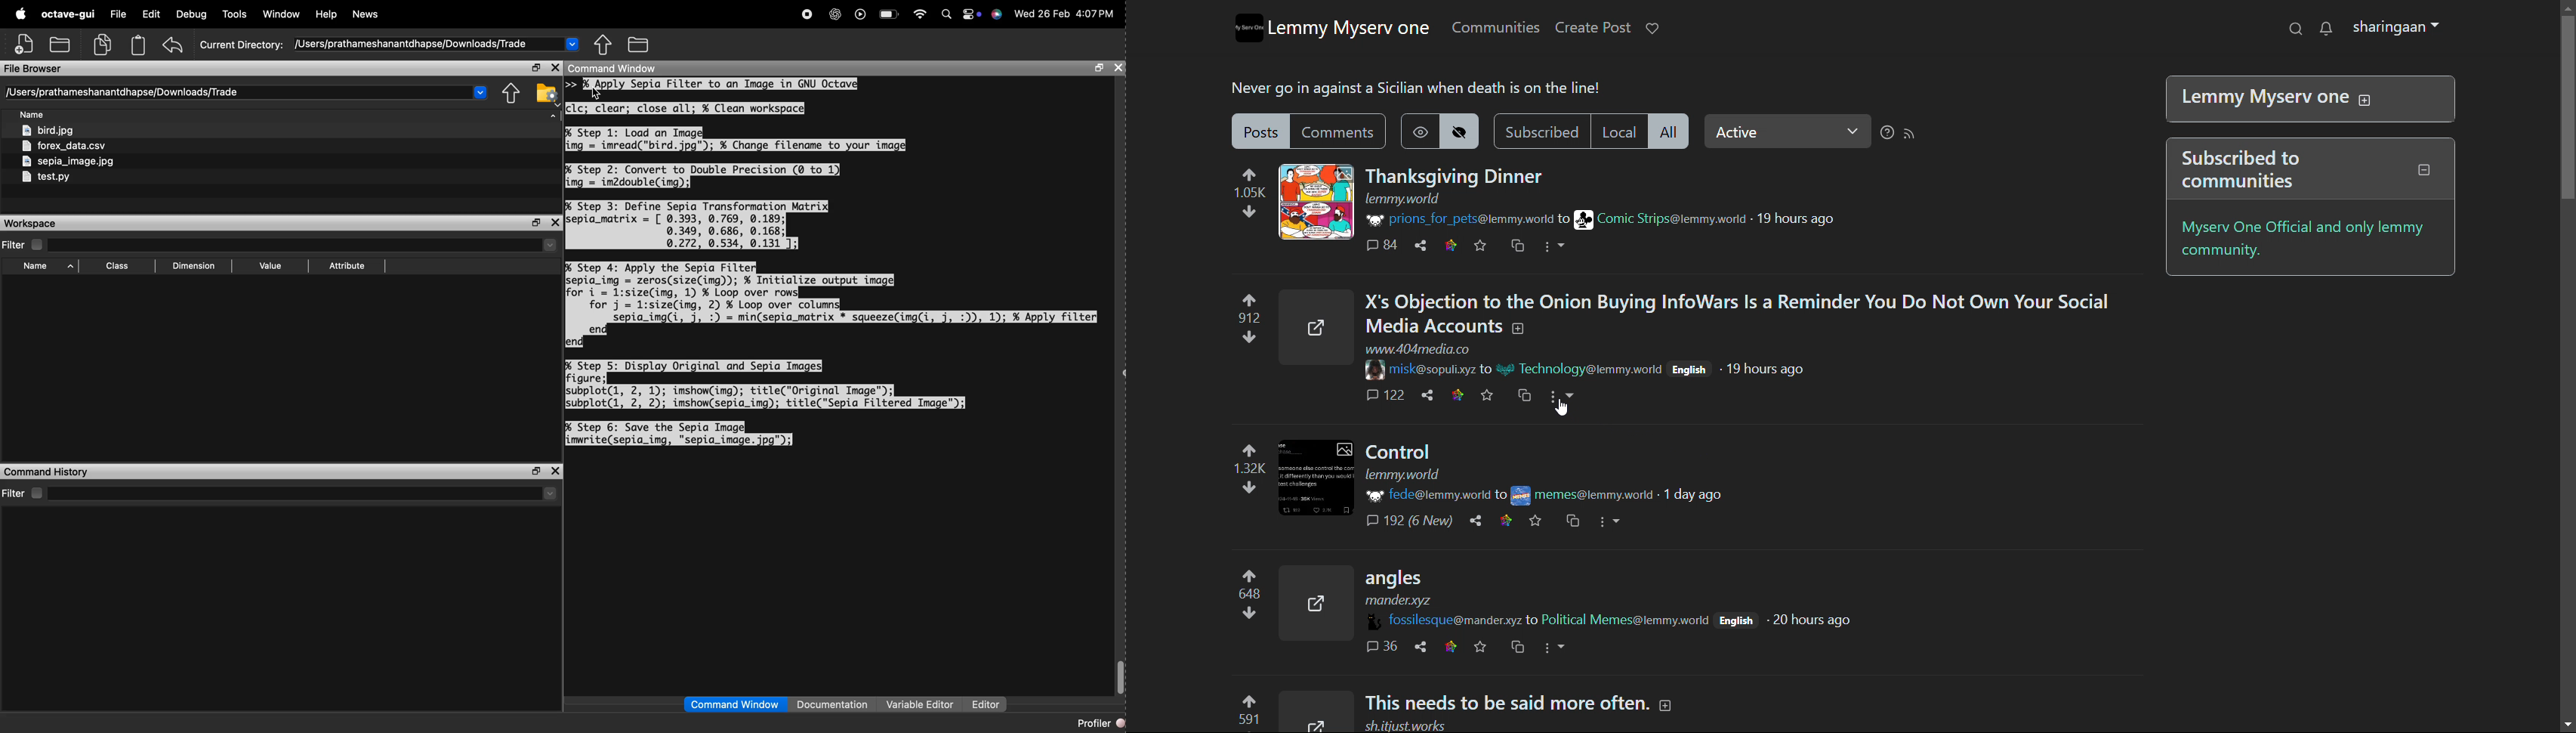 The image size is (2576, 756). What do you see at coordinates (890, 14) in the screenshot?
I see `battery` at bounding box center [890, 14].